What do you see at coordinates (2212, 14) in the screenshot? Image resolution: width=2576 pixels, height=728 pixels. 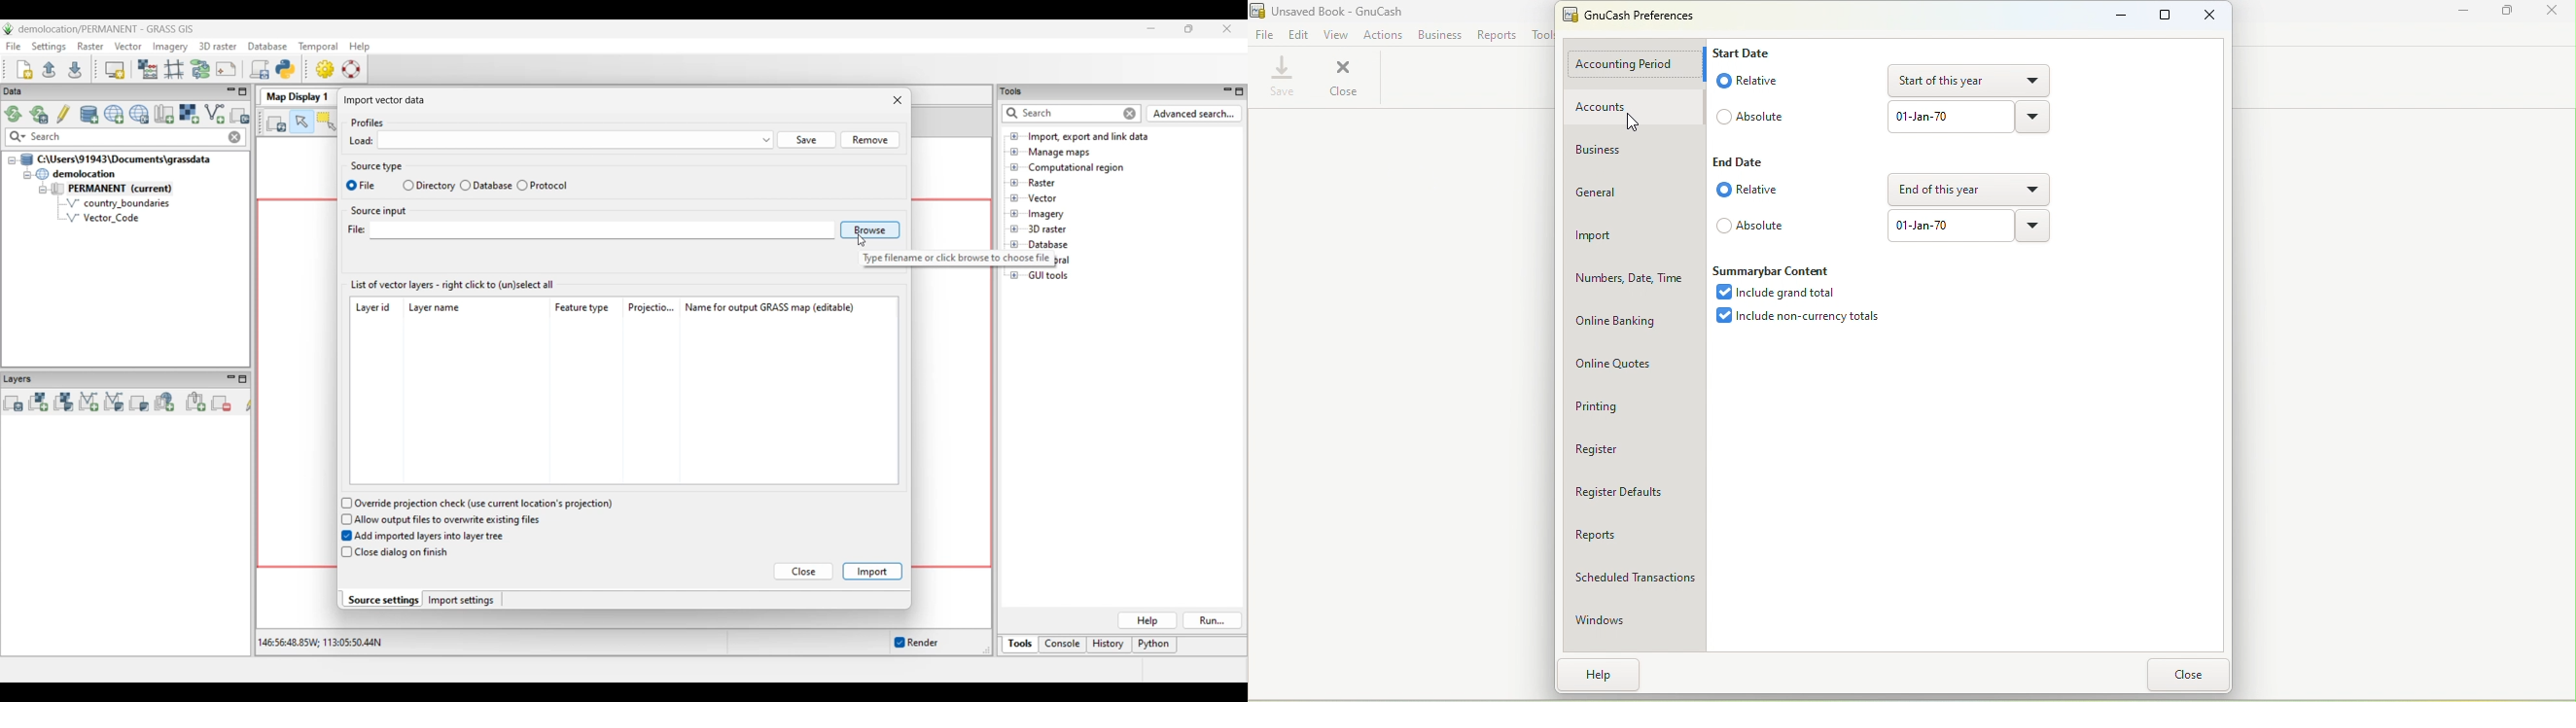 I see `Close` at bounding box center [2212, 14].